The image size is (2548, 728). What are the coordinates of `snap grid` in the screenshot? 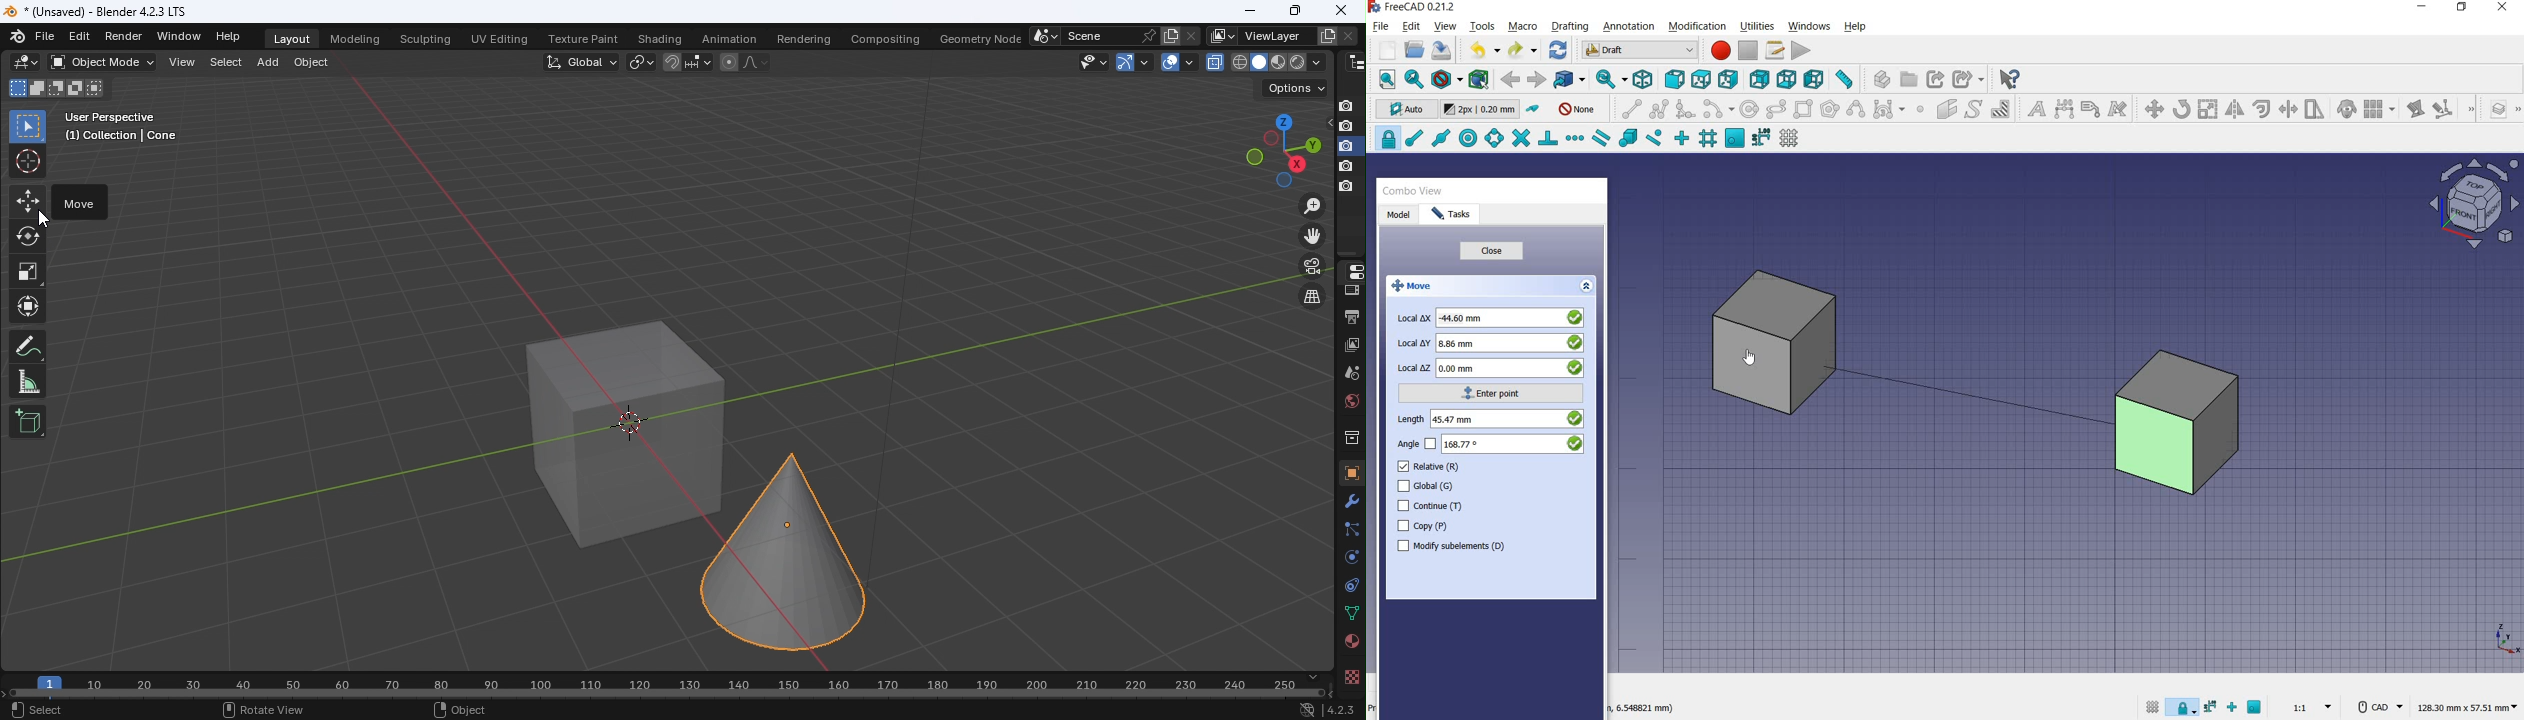 It's located at (1708, 139).